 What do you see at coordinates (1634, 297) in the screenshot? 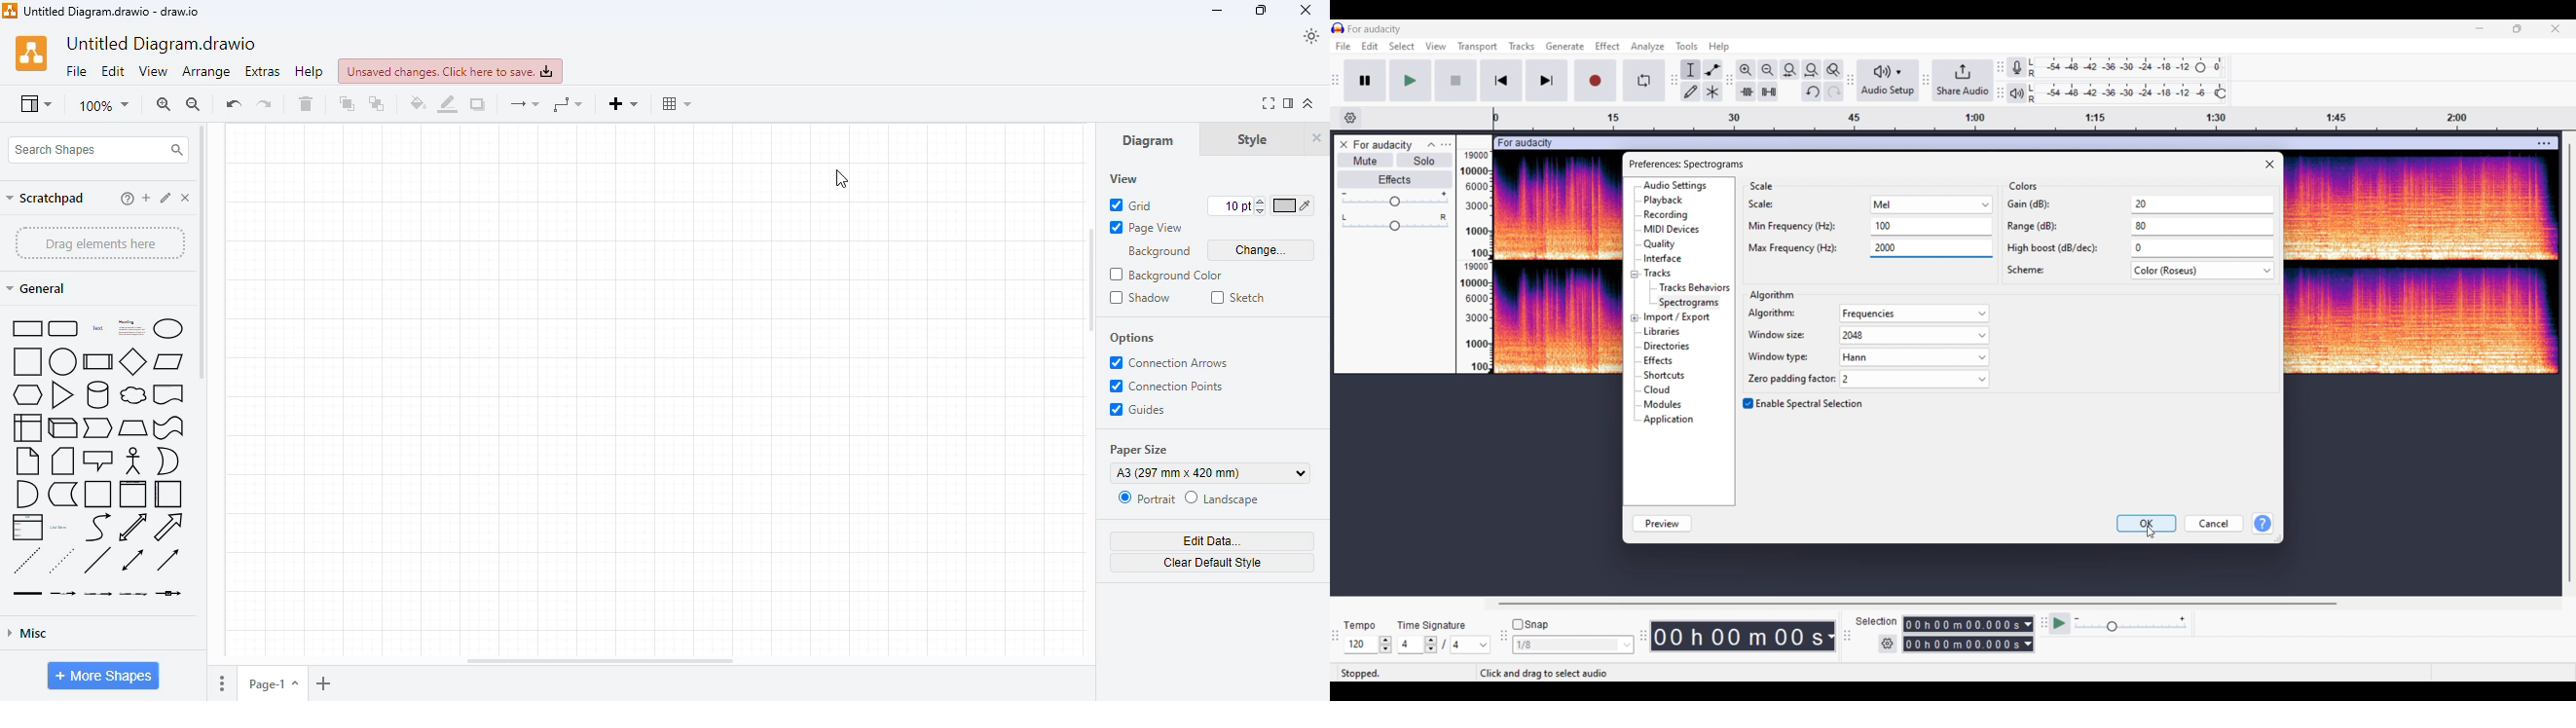
I see `Expand/Collapse specific setting` at bounding box center [1634, 297].